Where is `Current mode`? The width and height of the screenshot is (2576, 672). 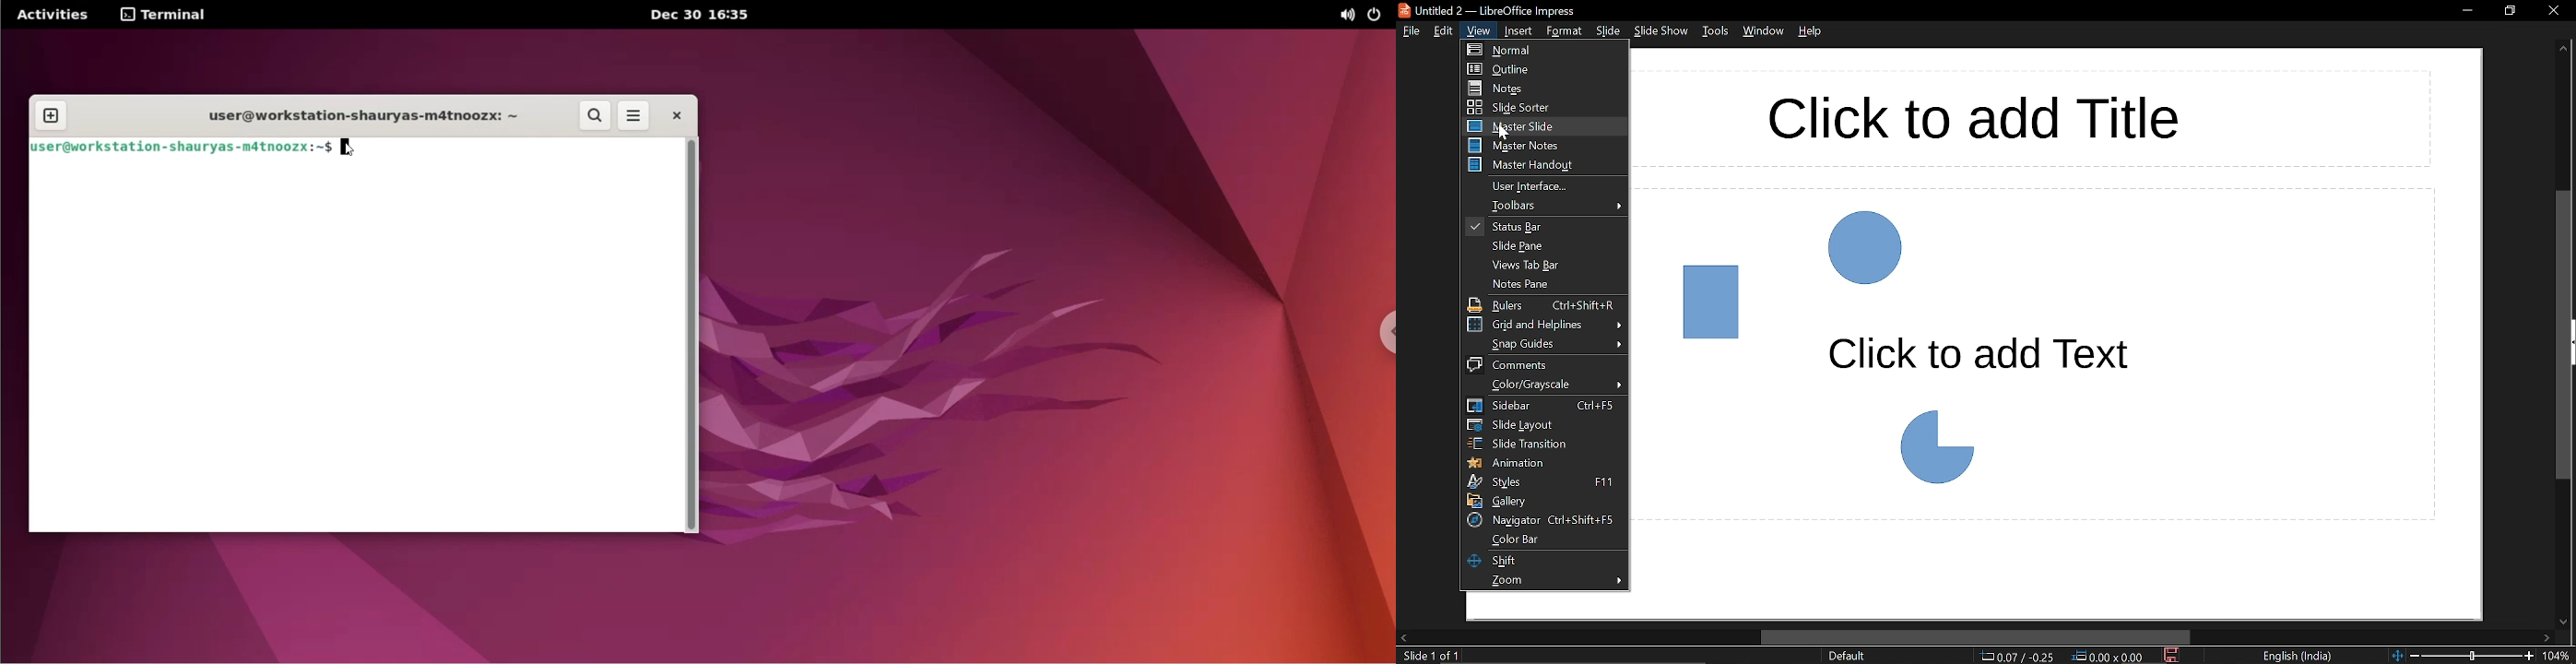
Current mode is located at coordinates (1850, 657).